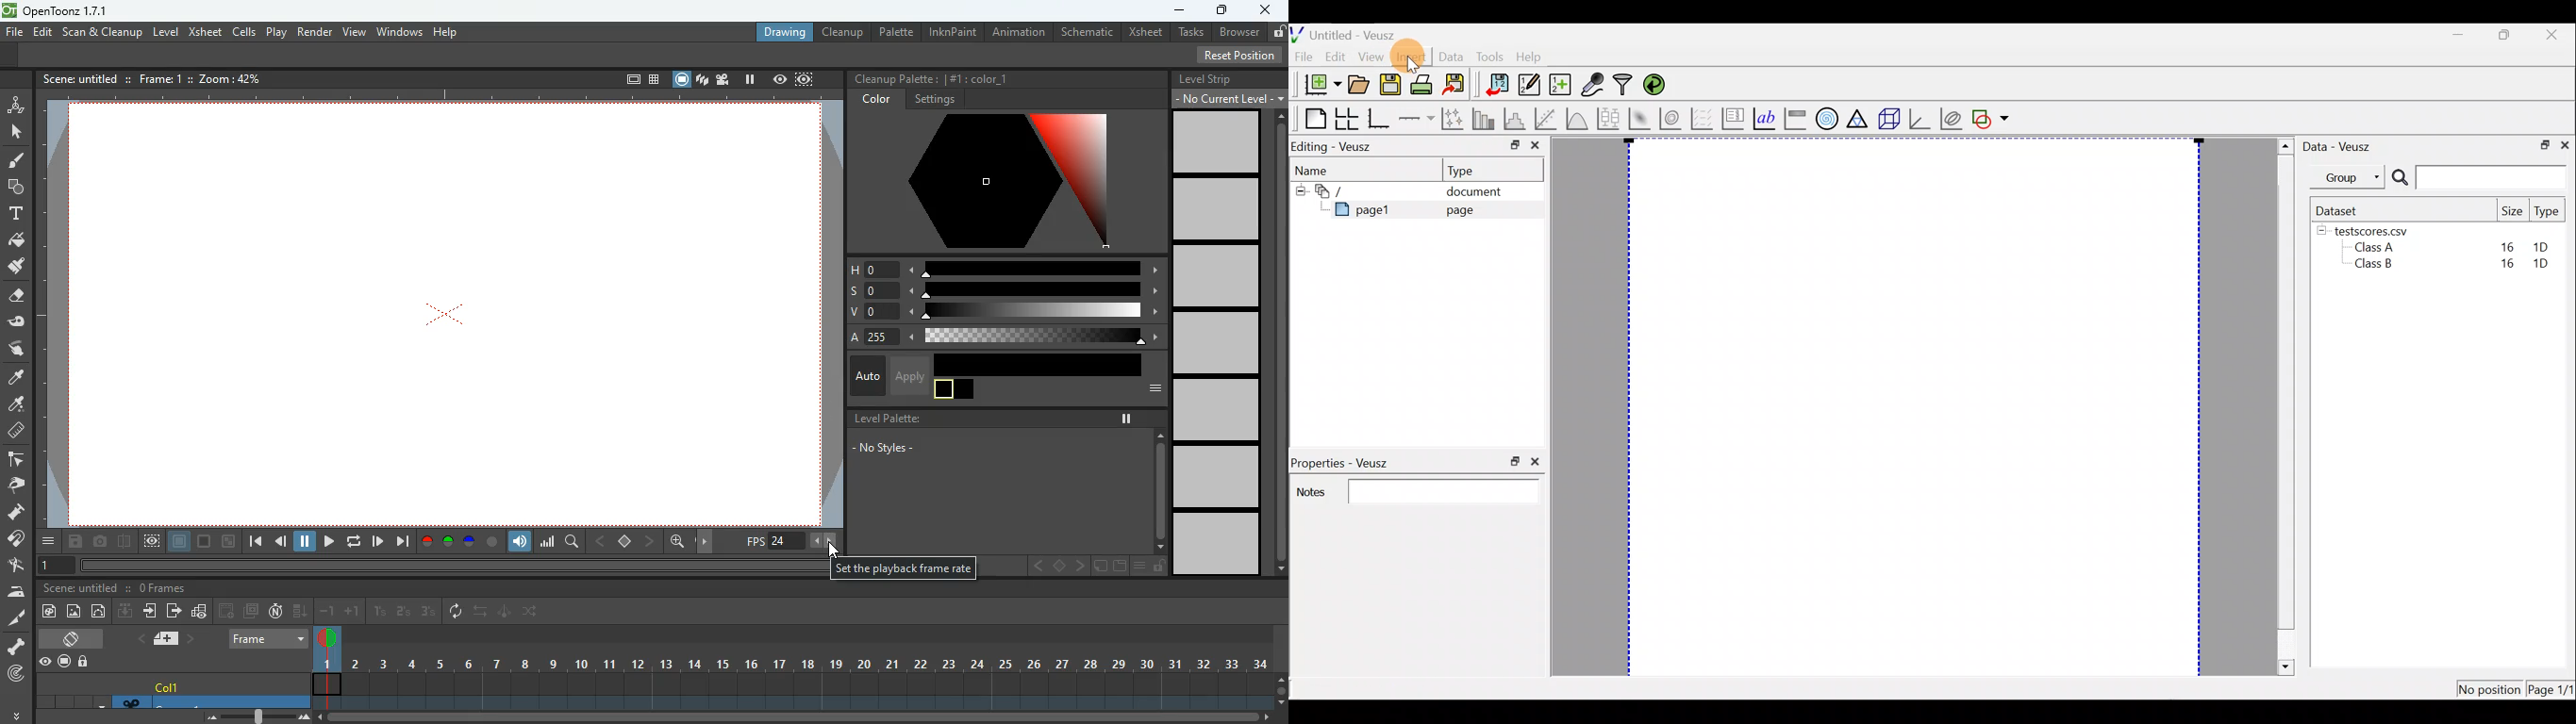 The image size is (2576, 728). Describe the element at coordinates (2344, 146) in the screenshot. I see `Data - Veusz` at that location.